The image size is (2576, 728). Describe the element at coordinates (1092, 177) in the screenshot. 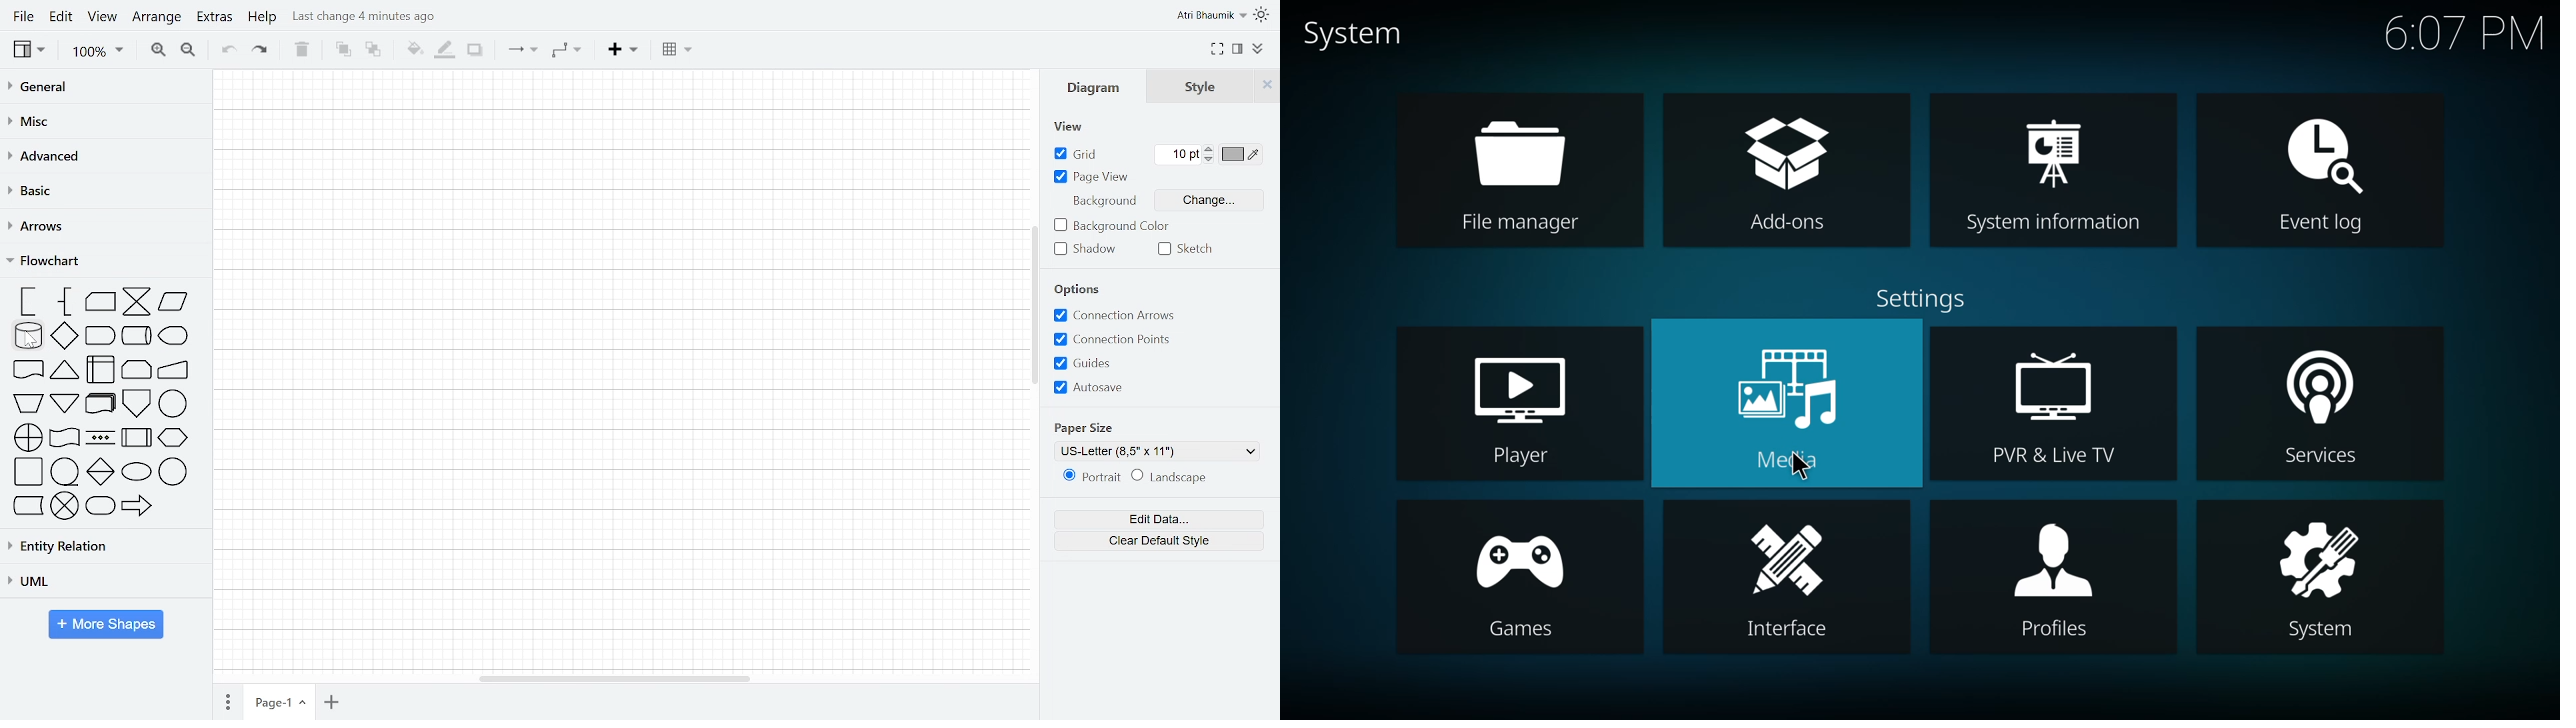

I see `Page view` at that location.